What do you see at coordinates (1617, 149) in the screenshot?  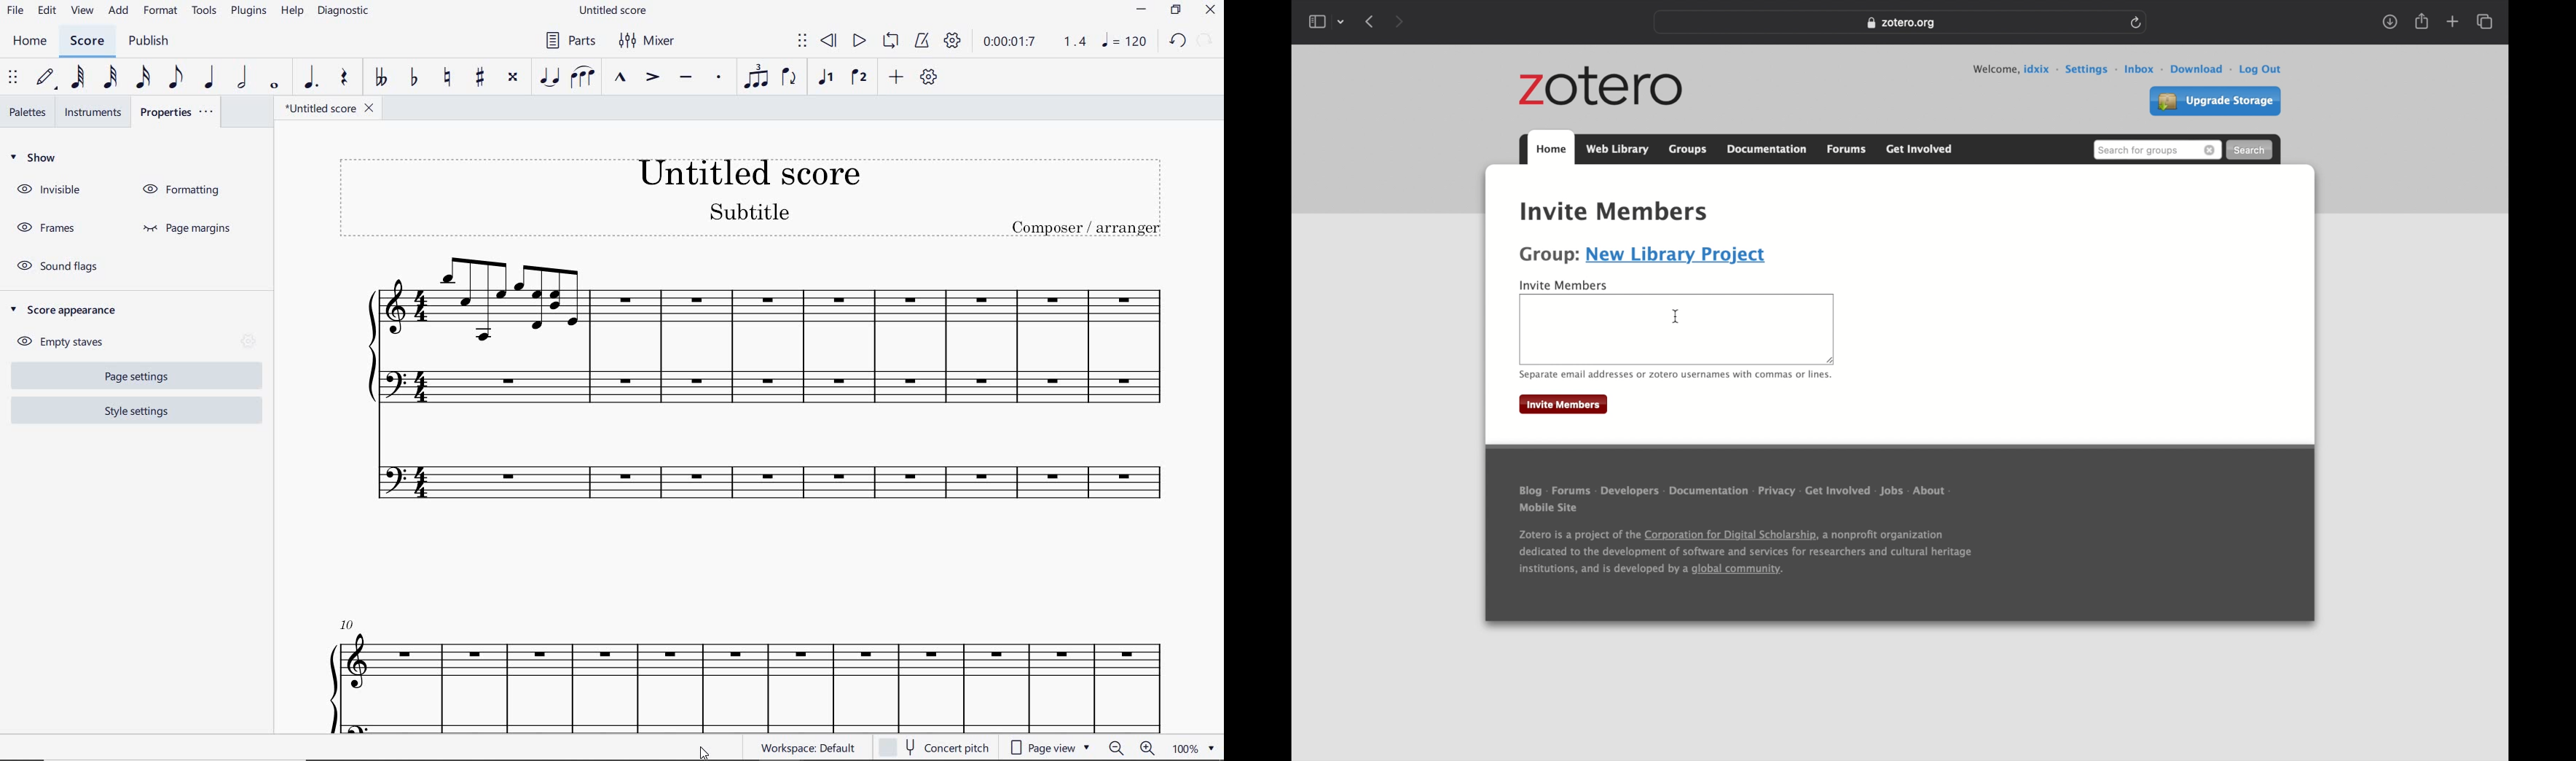 I see `web library` at bounding box center [1617, 149].